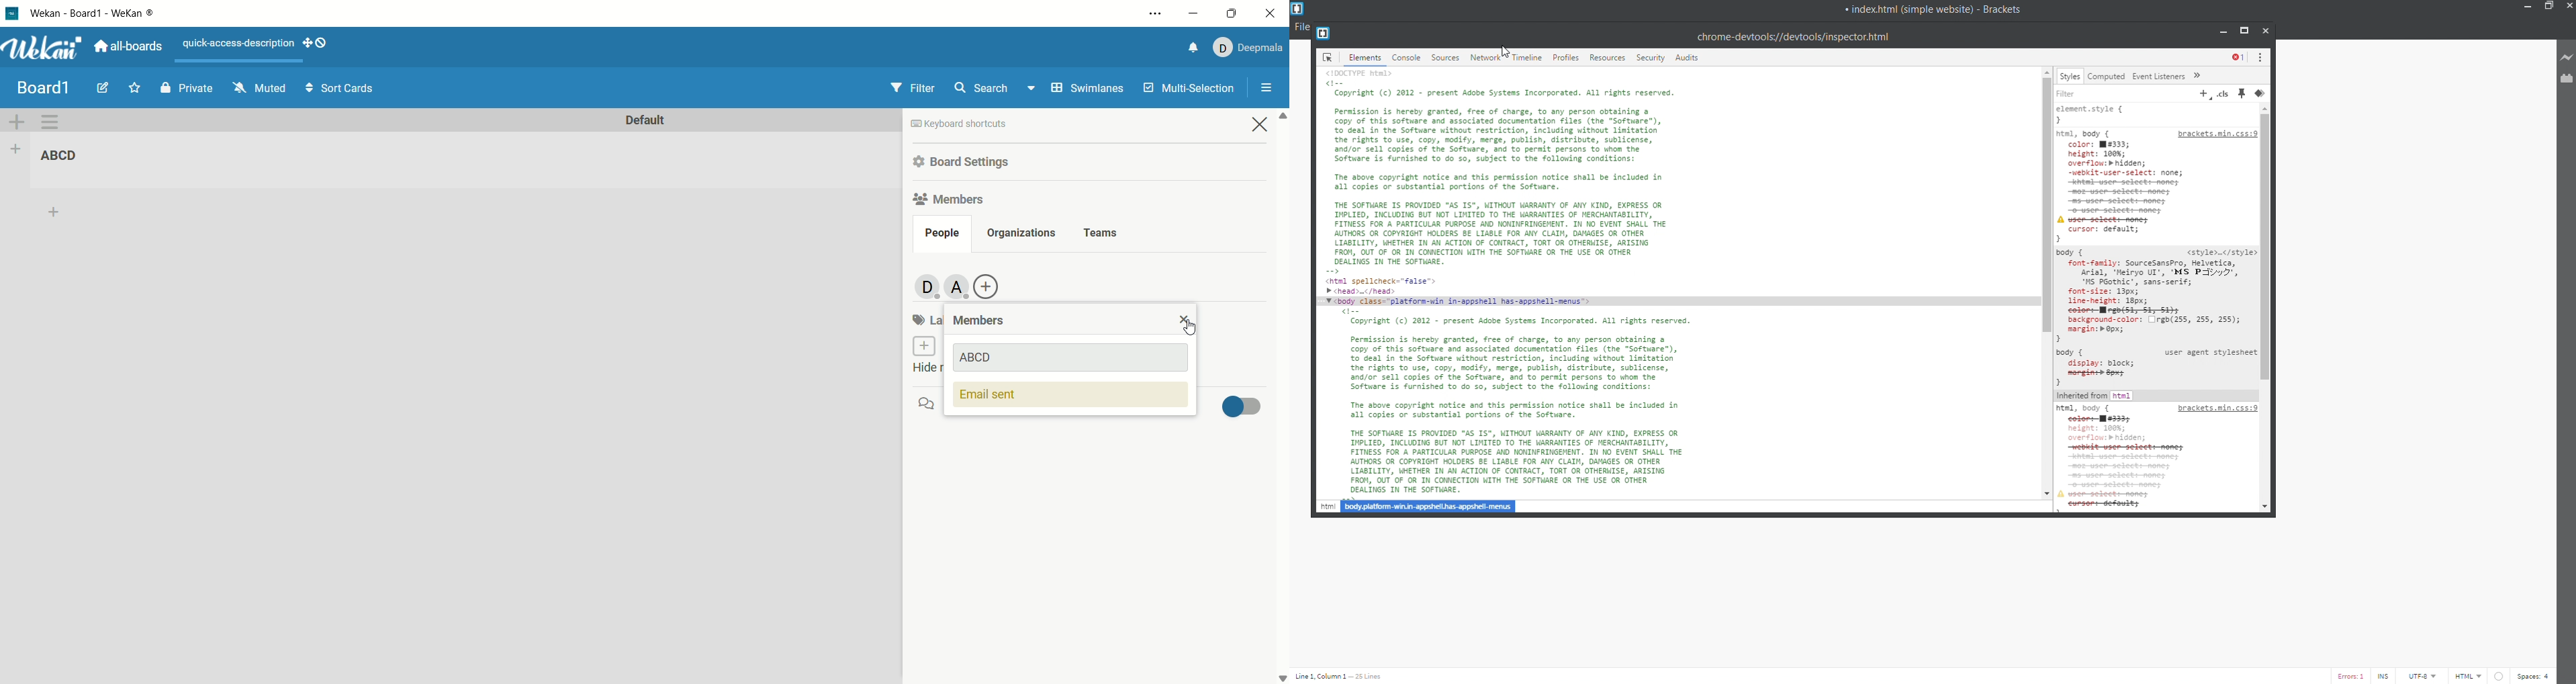 The image size is (2576, 700). I want to click on maximize, so click(1231, 13).